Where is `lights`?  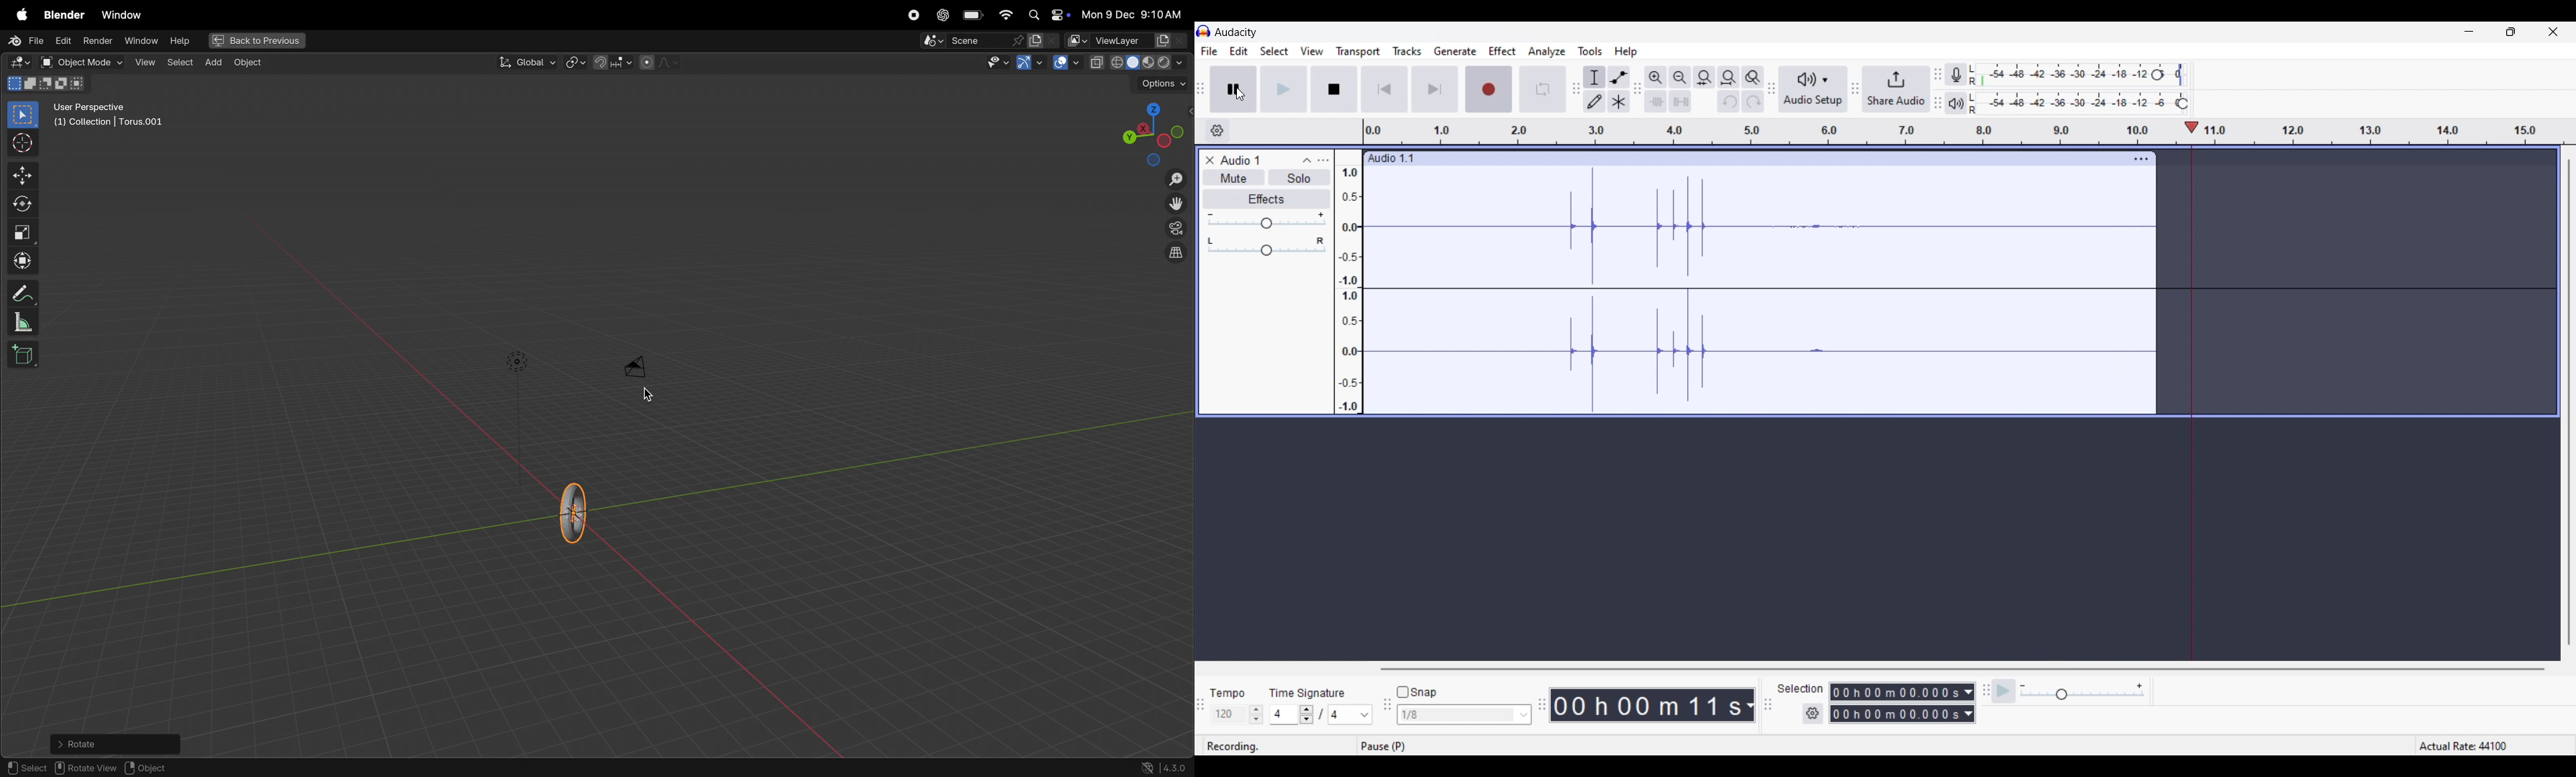
lights is located at coordinates (518, 361).